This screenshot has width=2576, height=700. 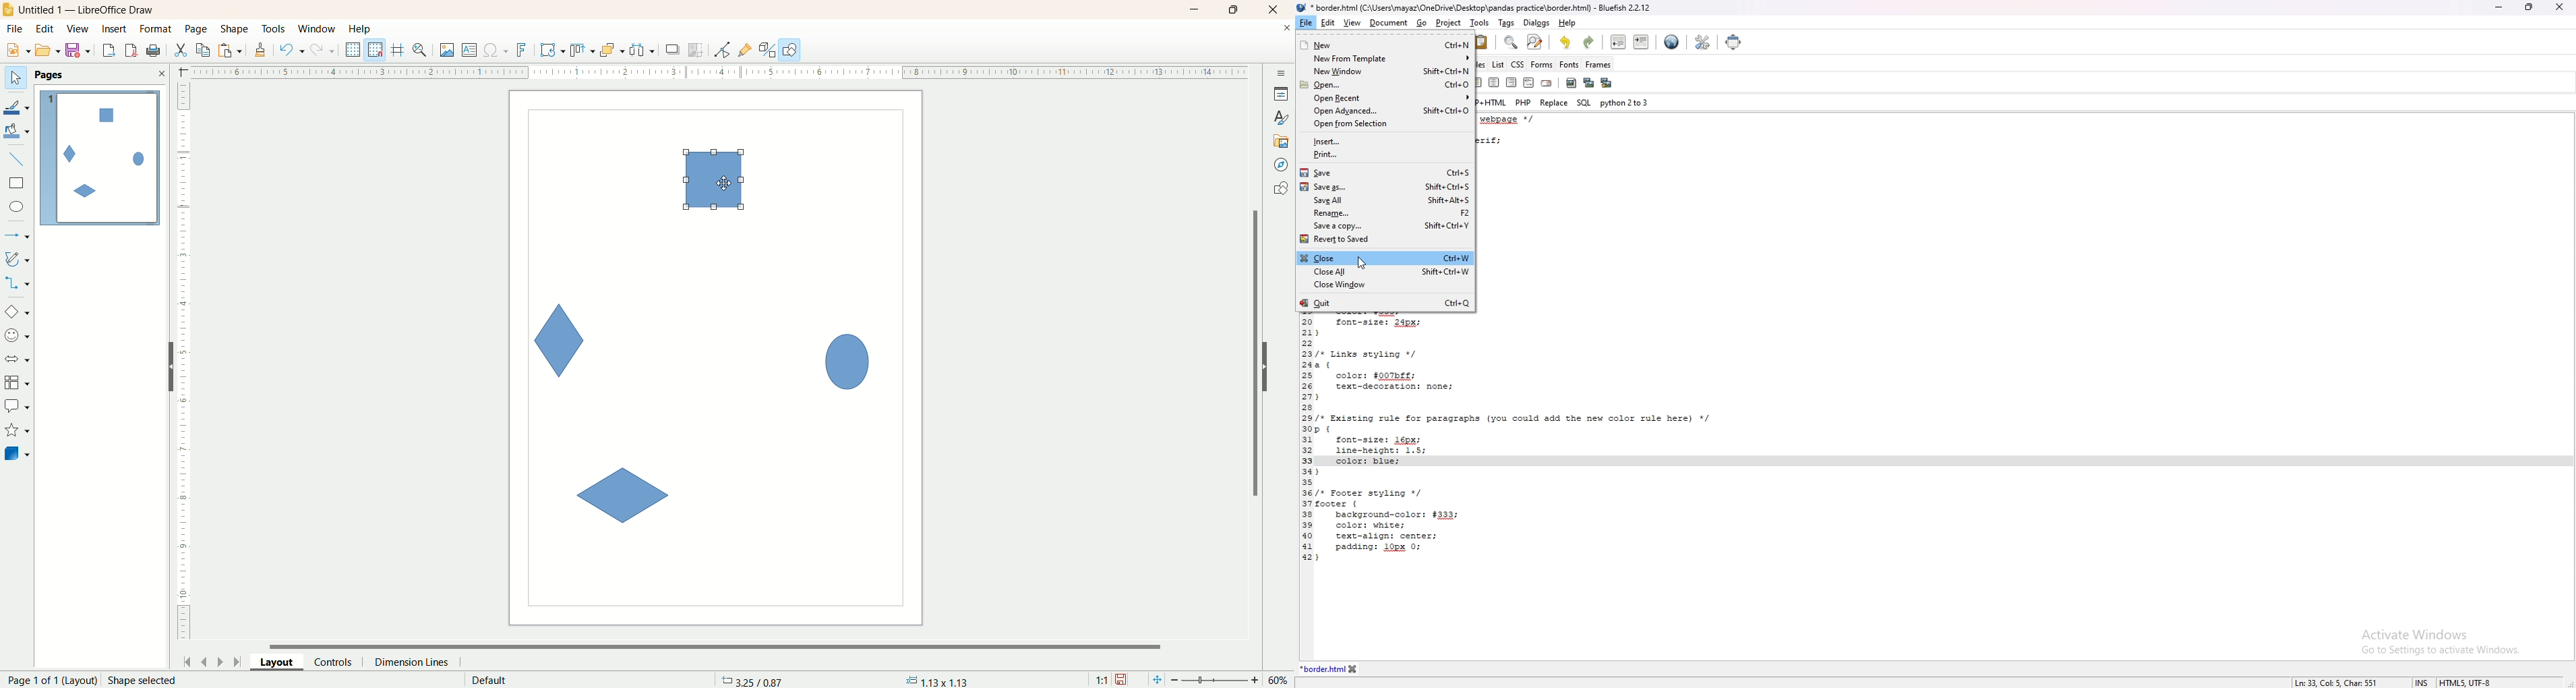 What do you see at coordinates (491, 680) in the screenshot?
I see `default` at bounding box center [491, 680].